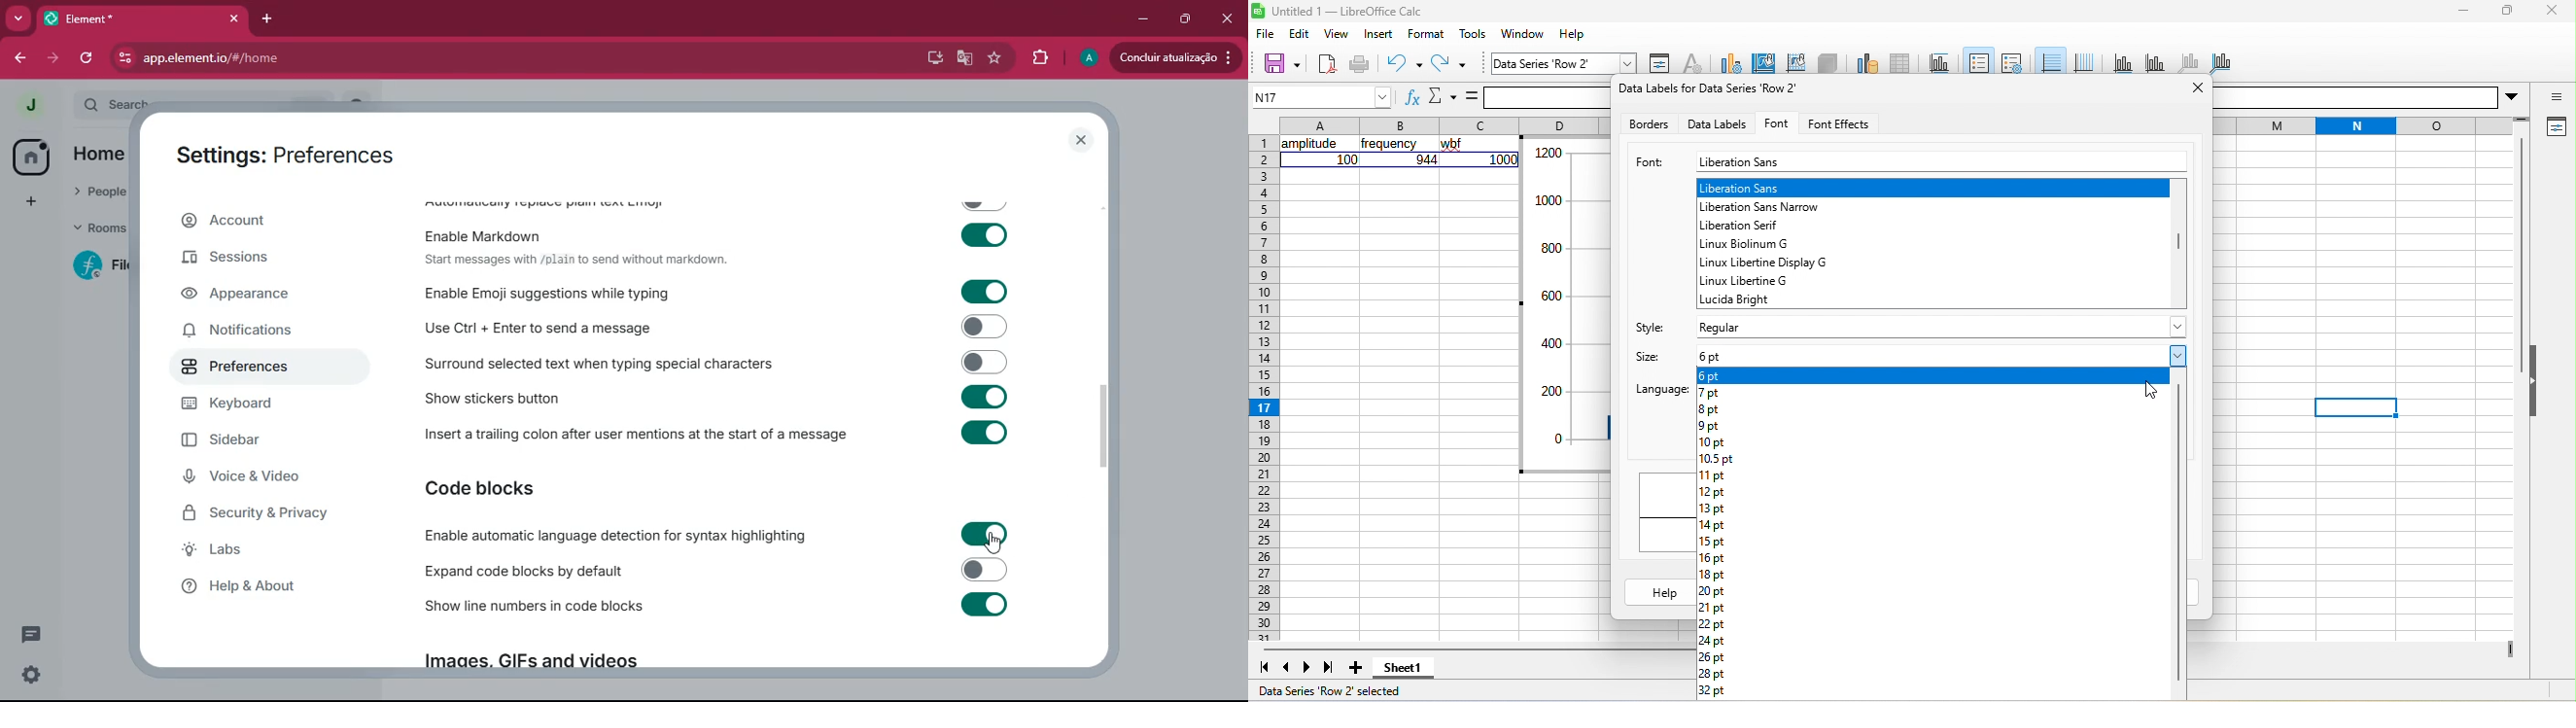 This screenshot has height=728, width=2576. Describe the element at coordinates (1520, 34) in the screenshot. I see `window` at that location.